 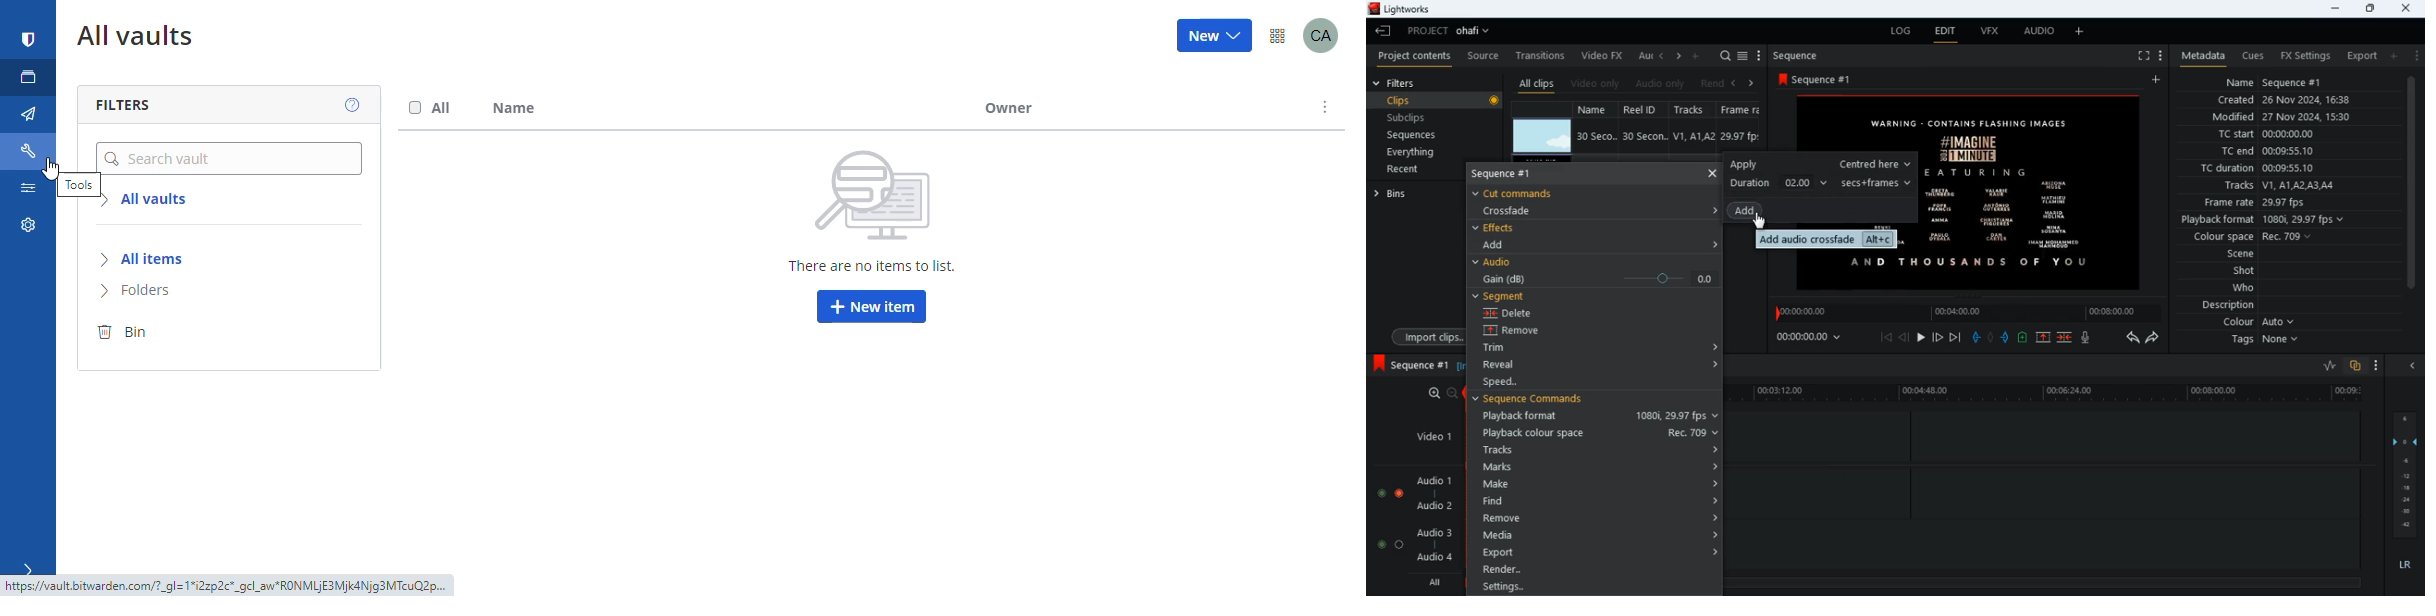 What do you see at coordinates (1945, 33) in the screenshot?
I see `edit` at bounding box center [1945, 33].